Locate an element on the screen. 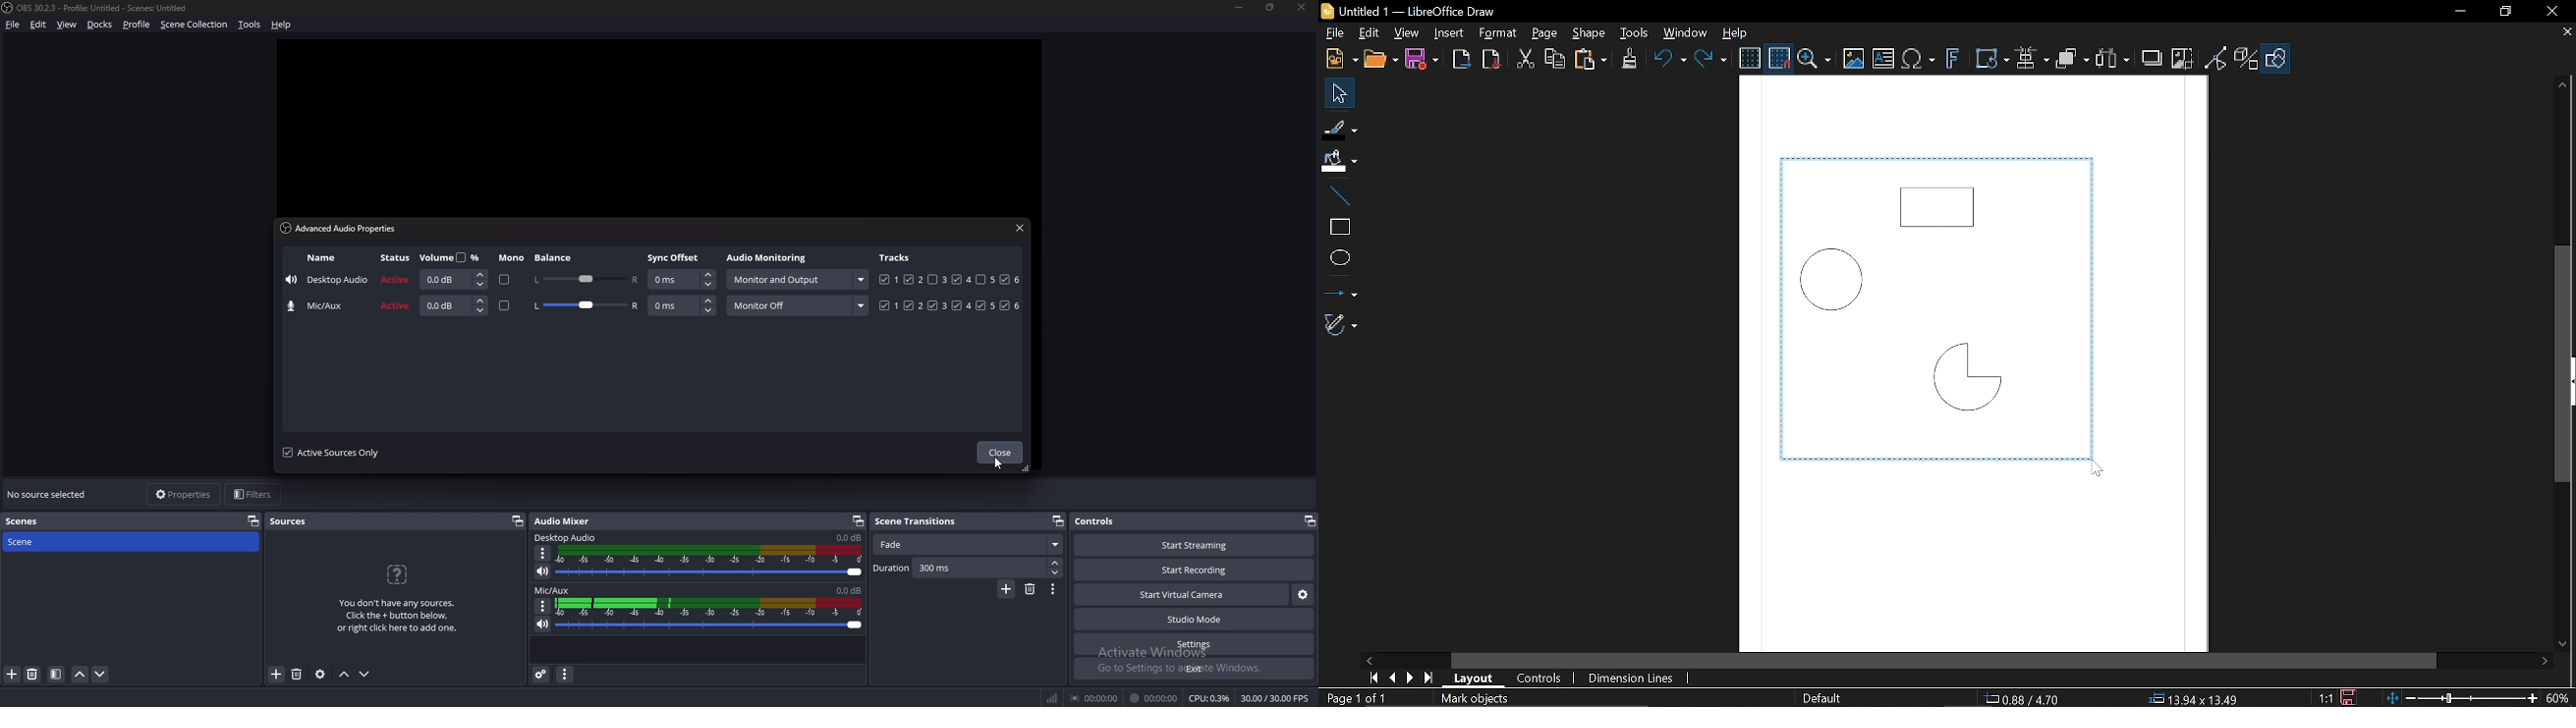 The width and height of the screenshot is (2576, 728). configure virtual camera is located at coordinates (1302, 595).